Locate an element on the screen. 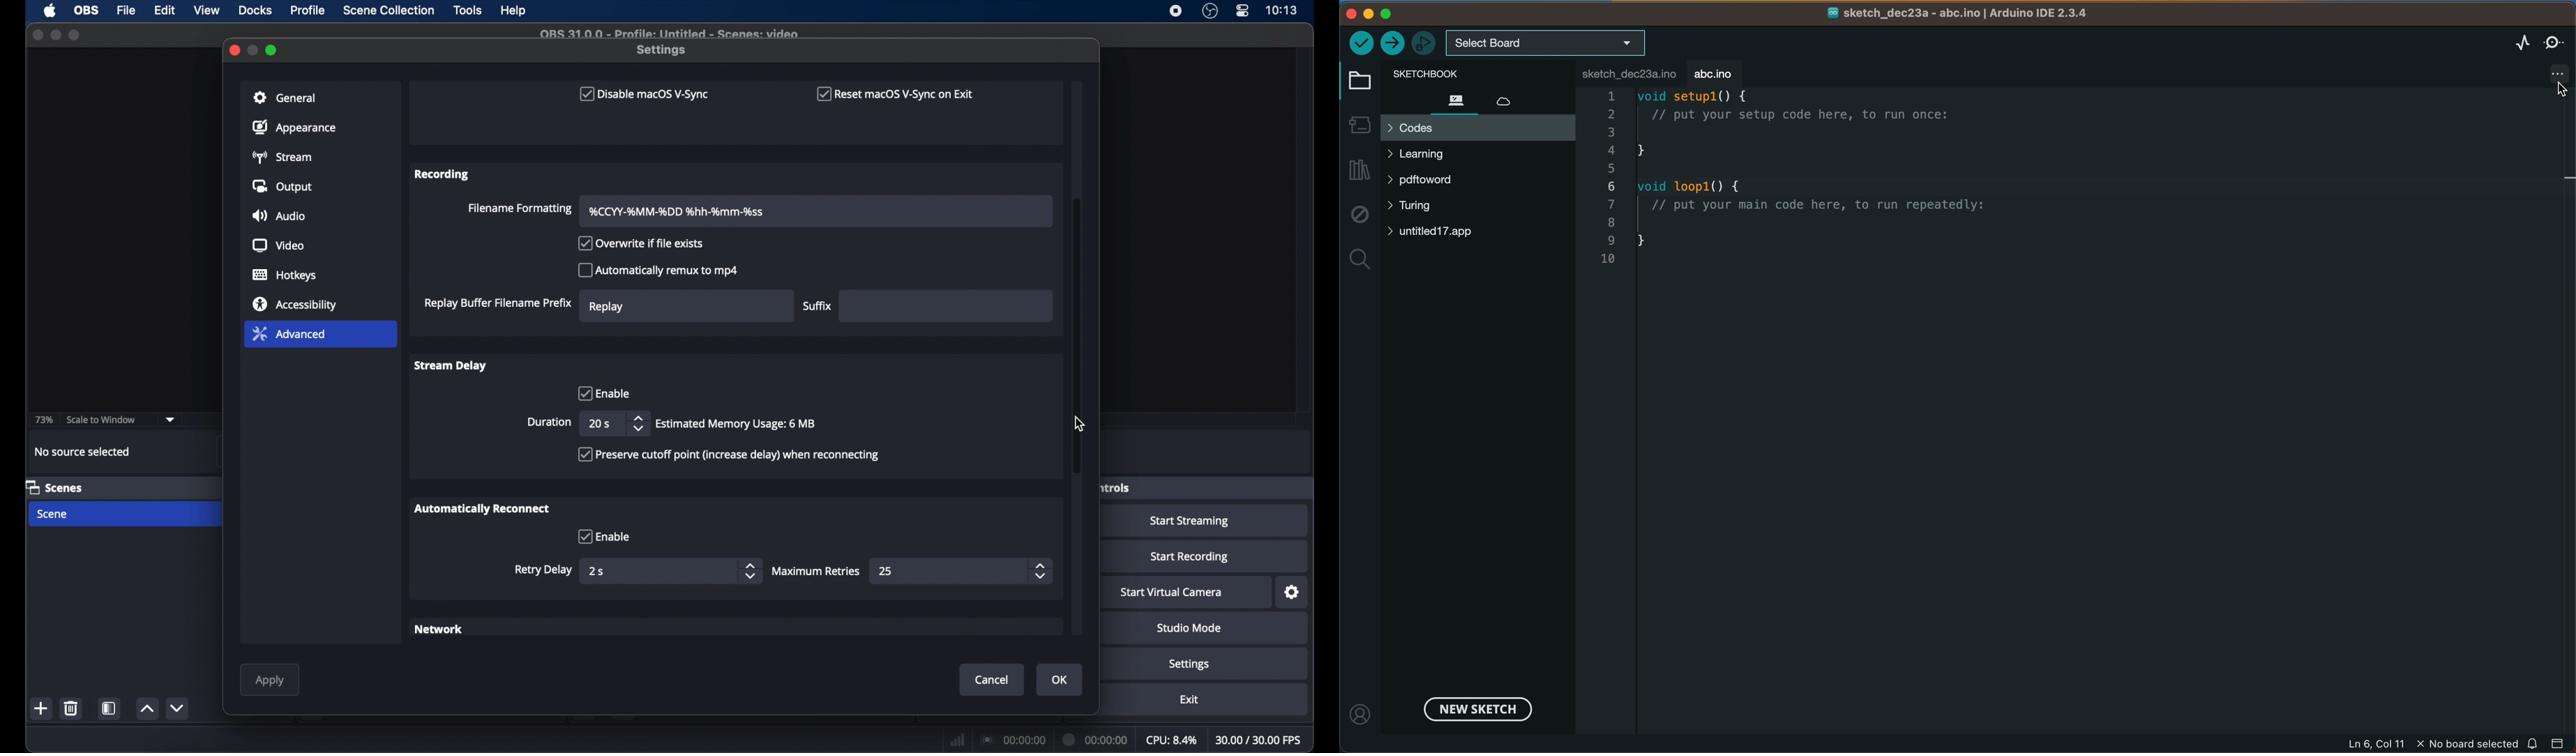  settings is located at coordinates (1293, 593).